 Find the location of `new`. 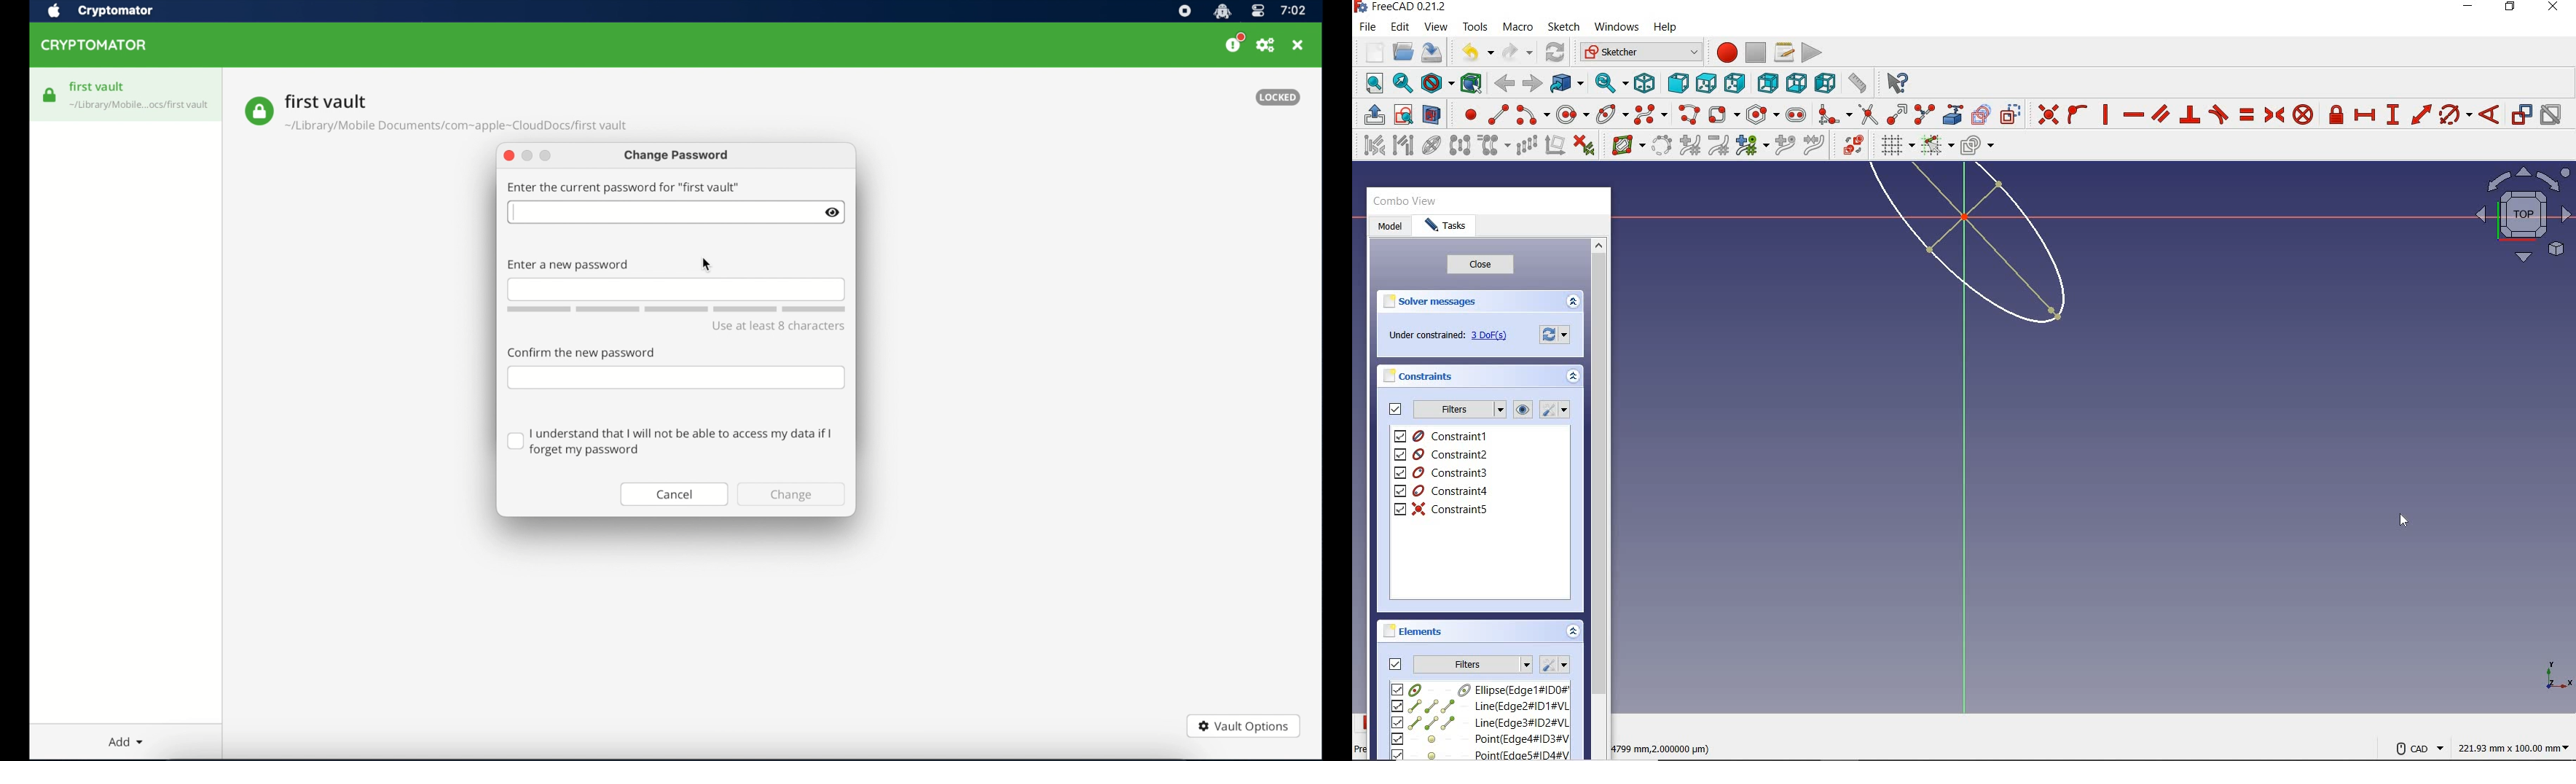

new is located at coordinates (1370, 52).